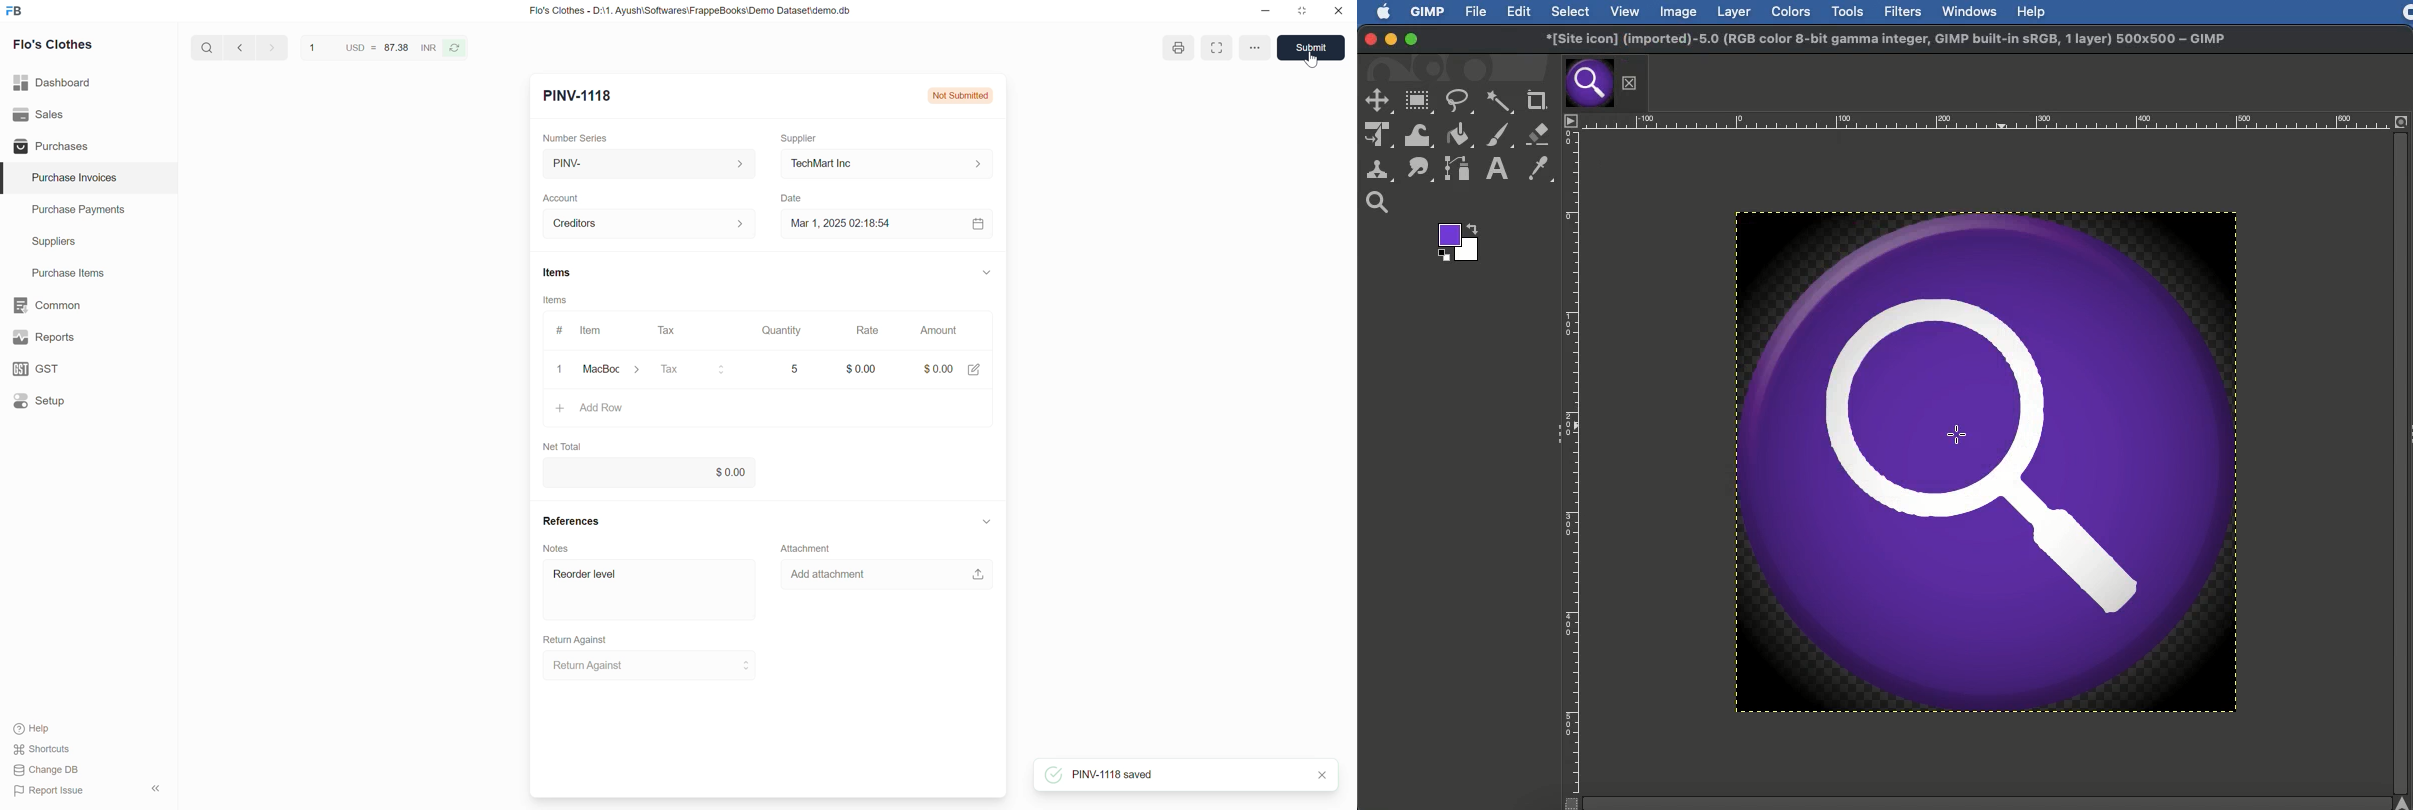  I want to click on References, so click(571, 521).